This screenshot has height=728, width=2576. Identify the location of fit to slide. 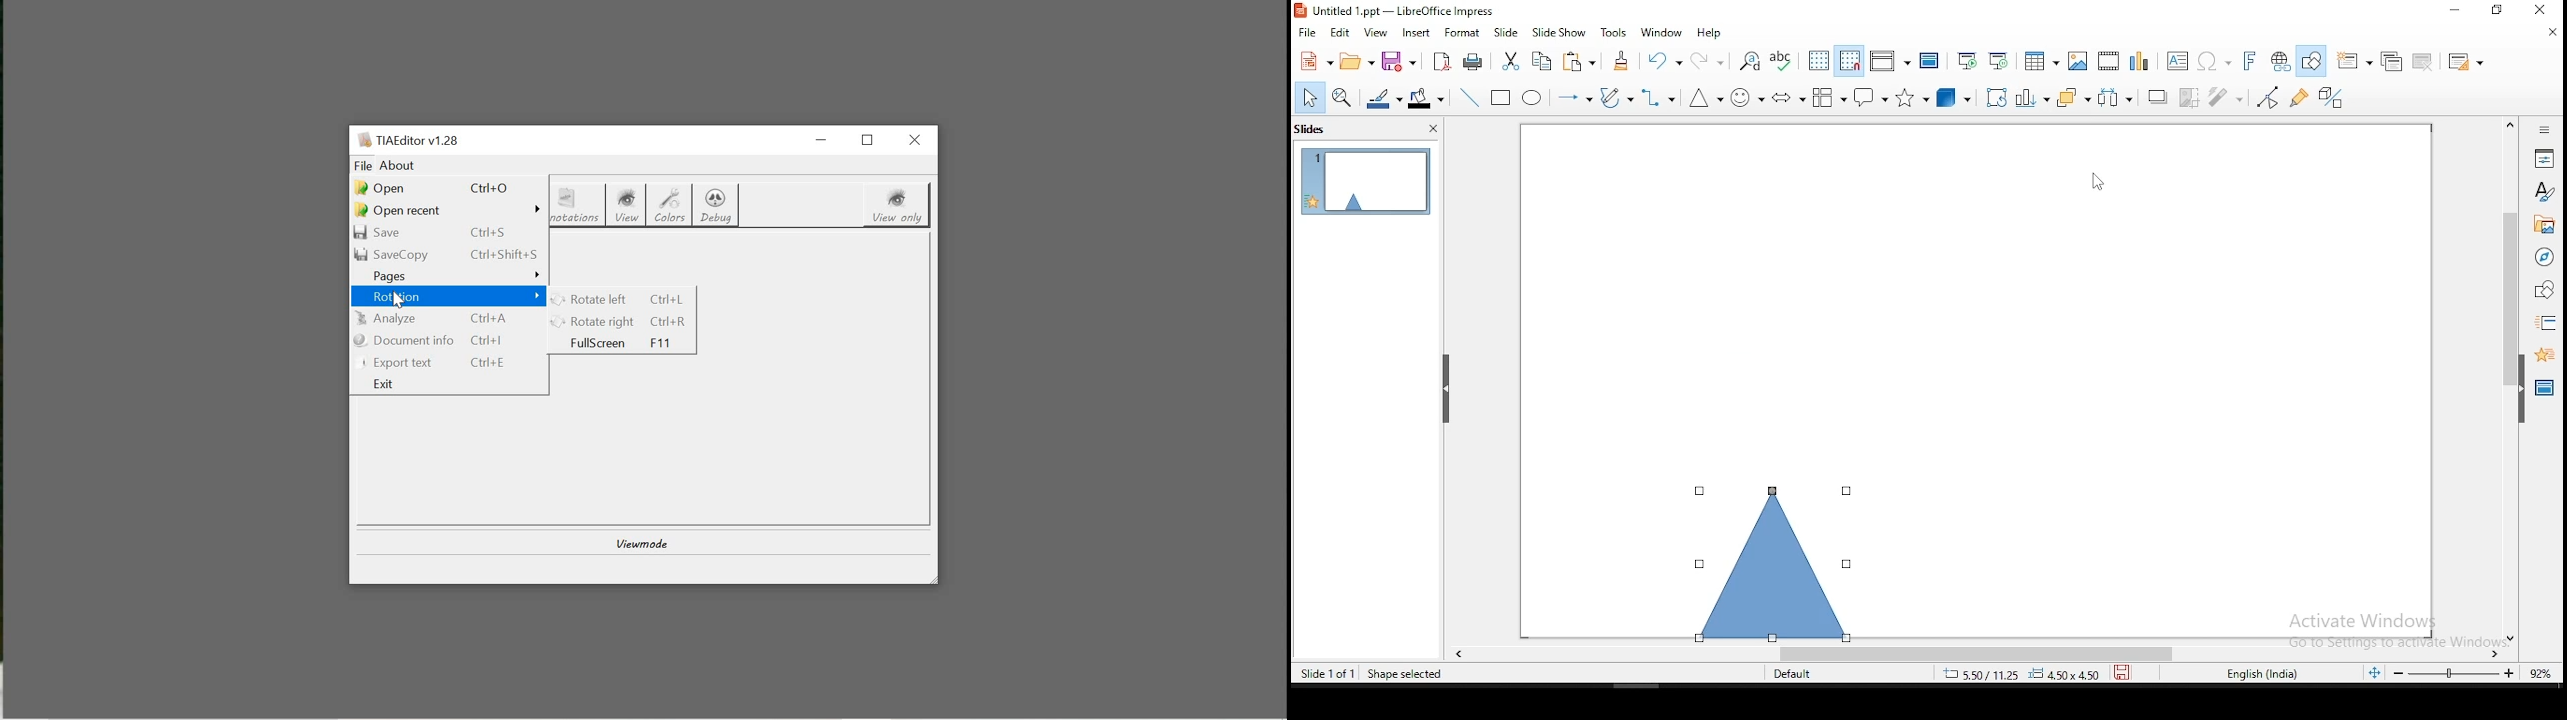
(2378, 676).